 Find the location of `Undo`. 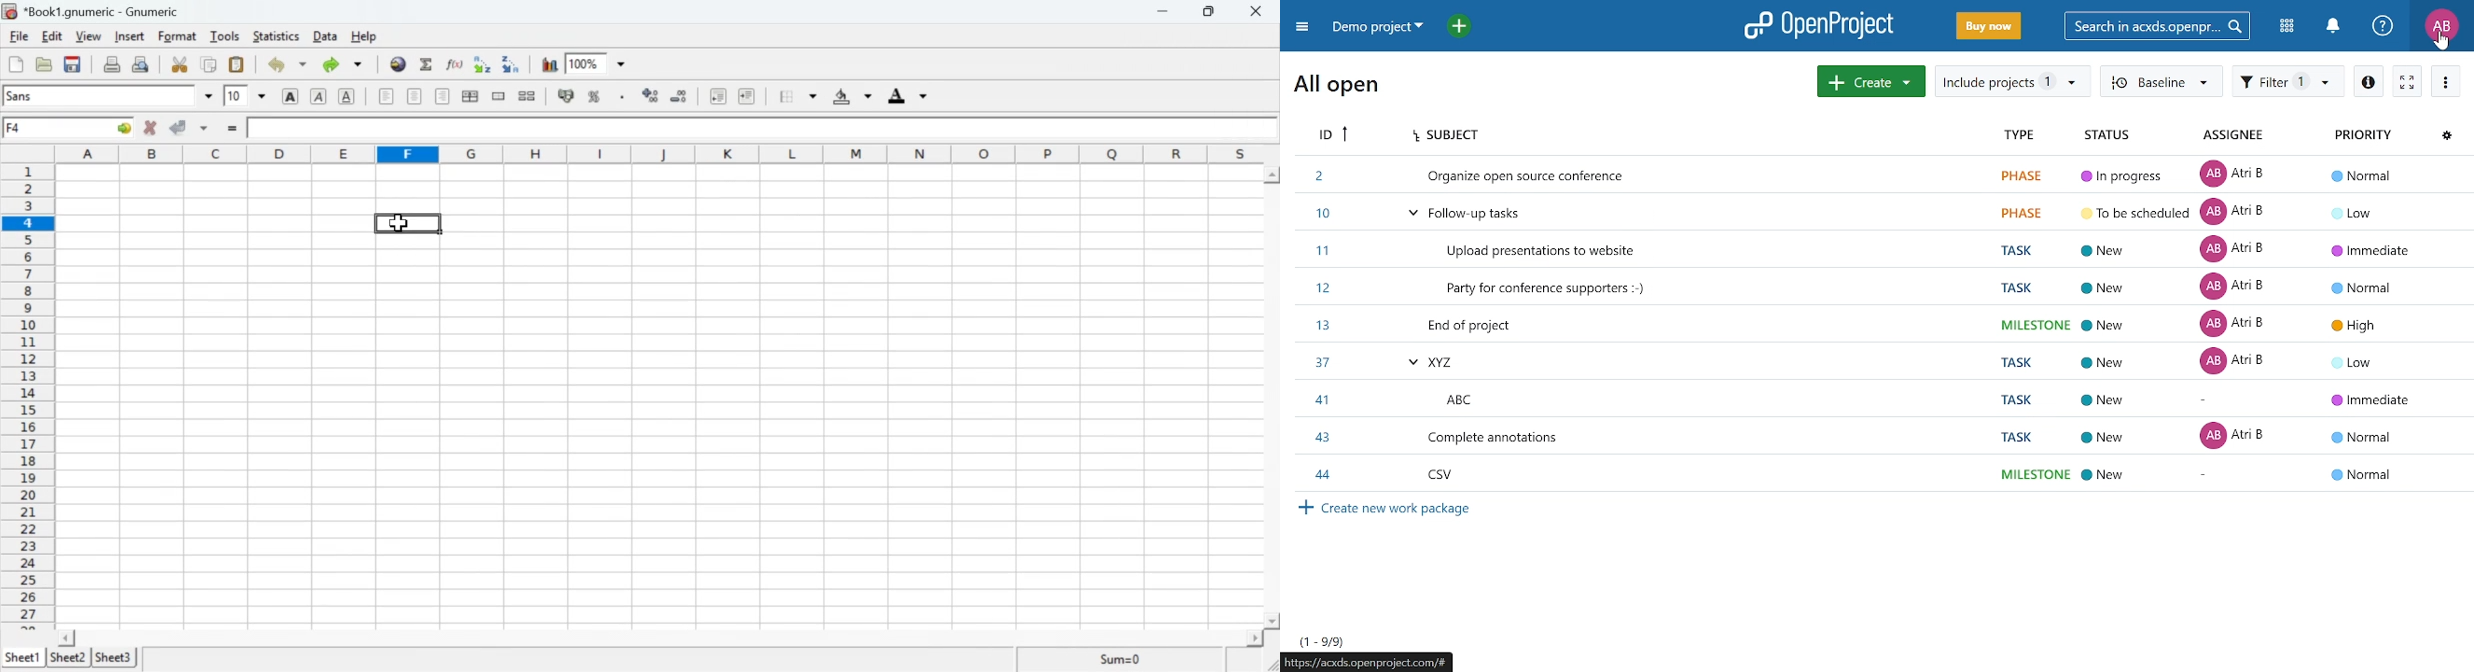

Undo is located at coordinates (279, 64).